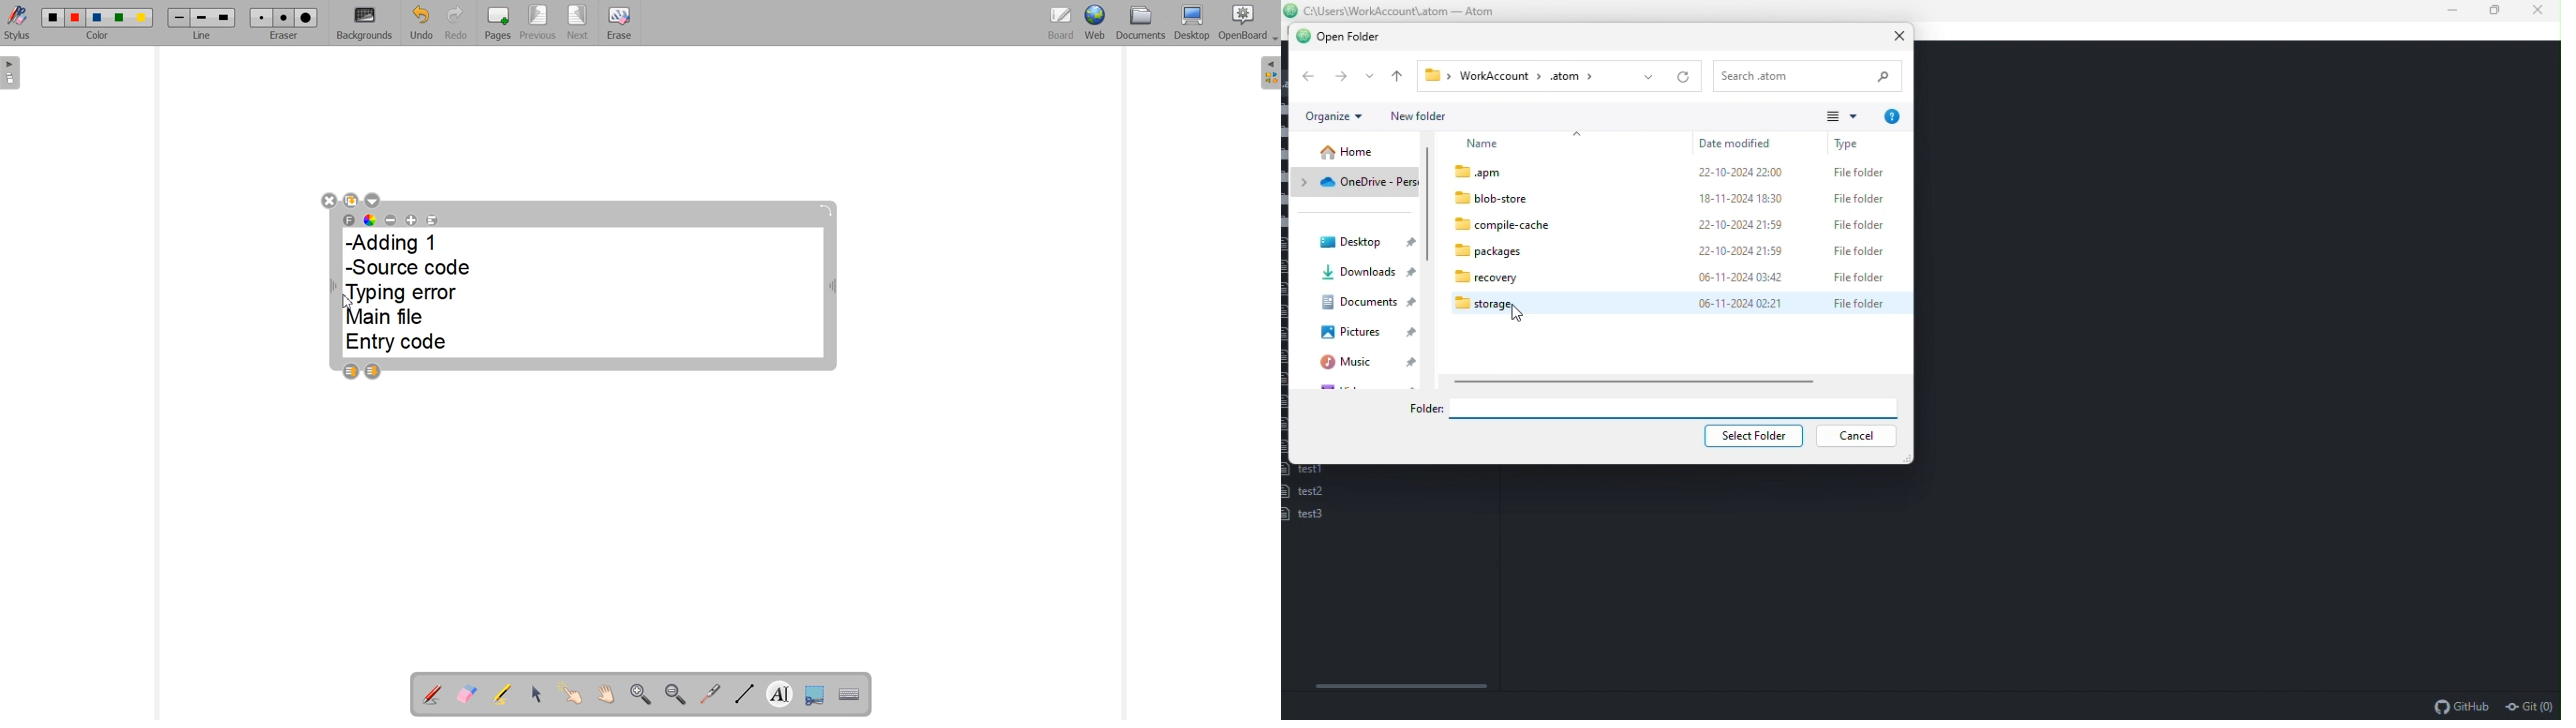 Image resolution: width=2576 pixels, height=728 pixels. Describe the element at coordinates (1364, 335) in the screenshot. I see `Pictures` at that location.